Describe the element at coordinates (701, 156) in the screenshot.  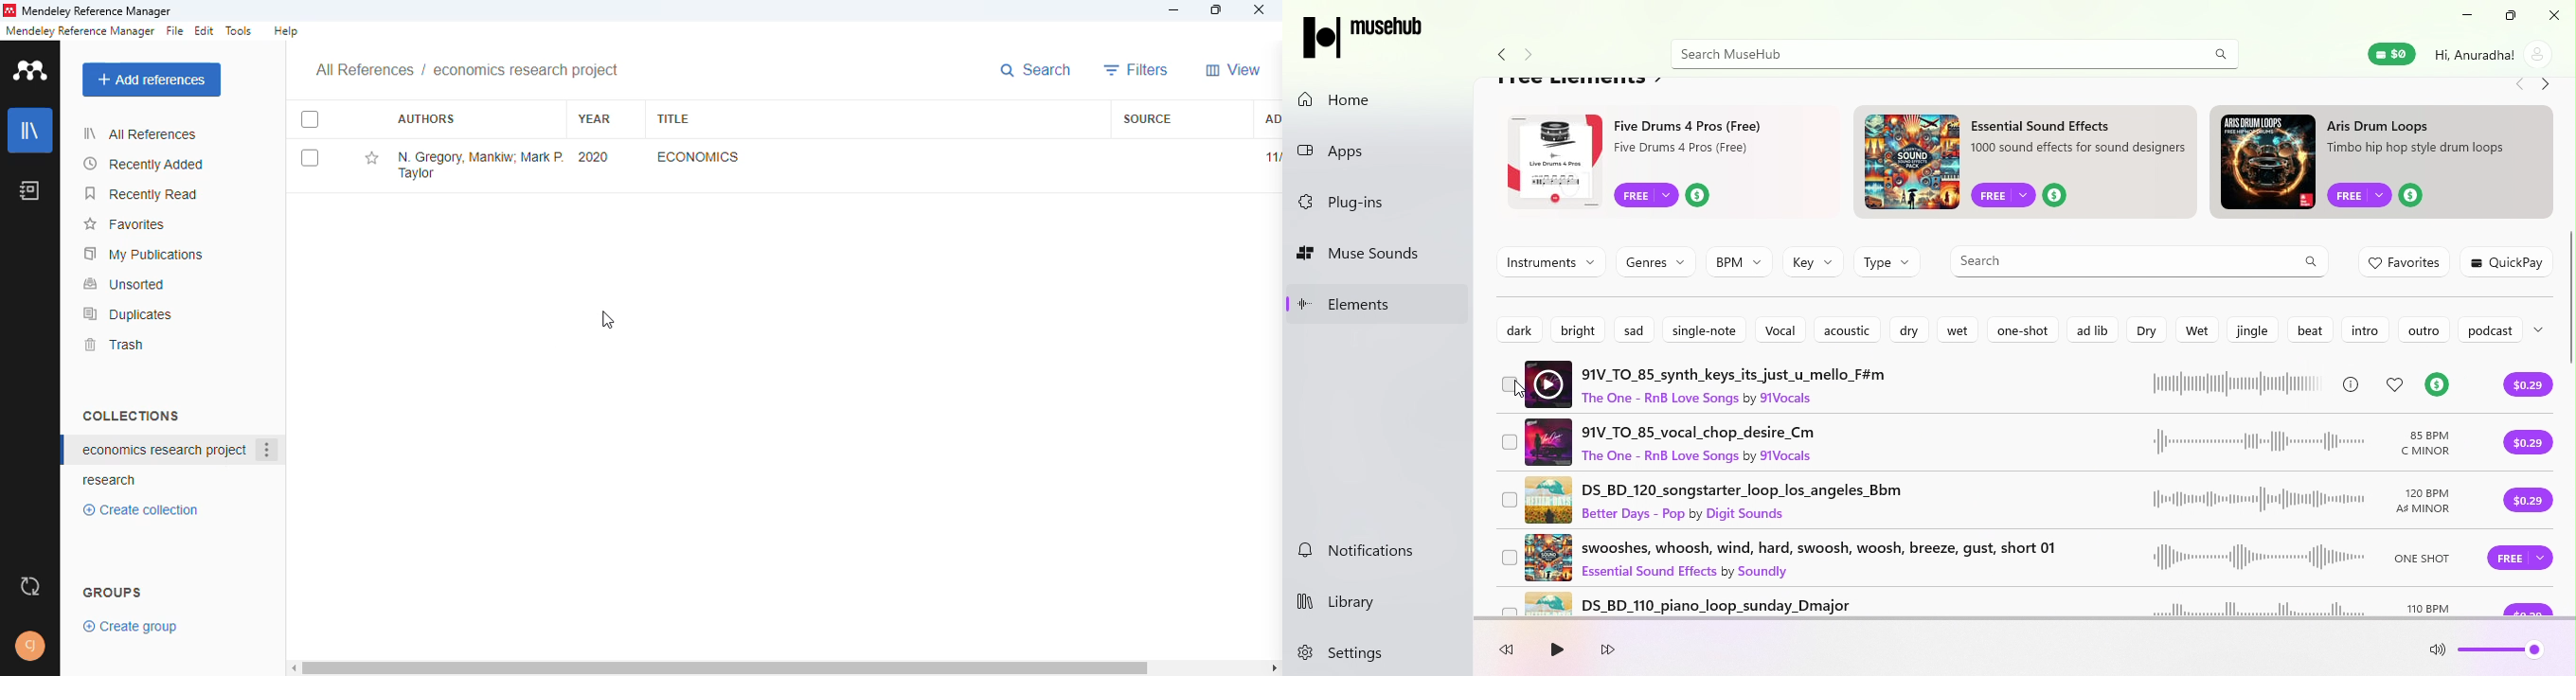
I see `ECONOMICS` at that location.